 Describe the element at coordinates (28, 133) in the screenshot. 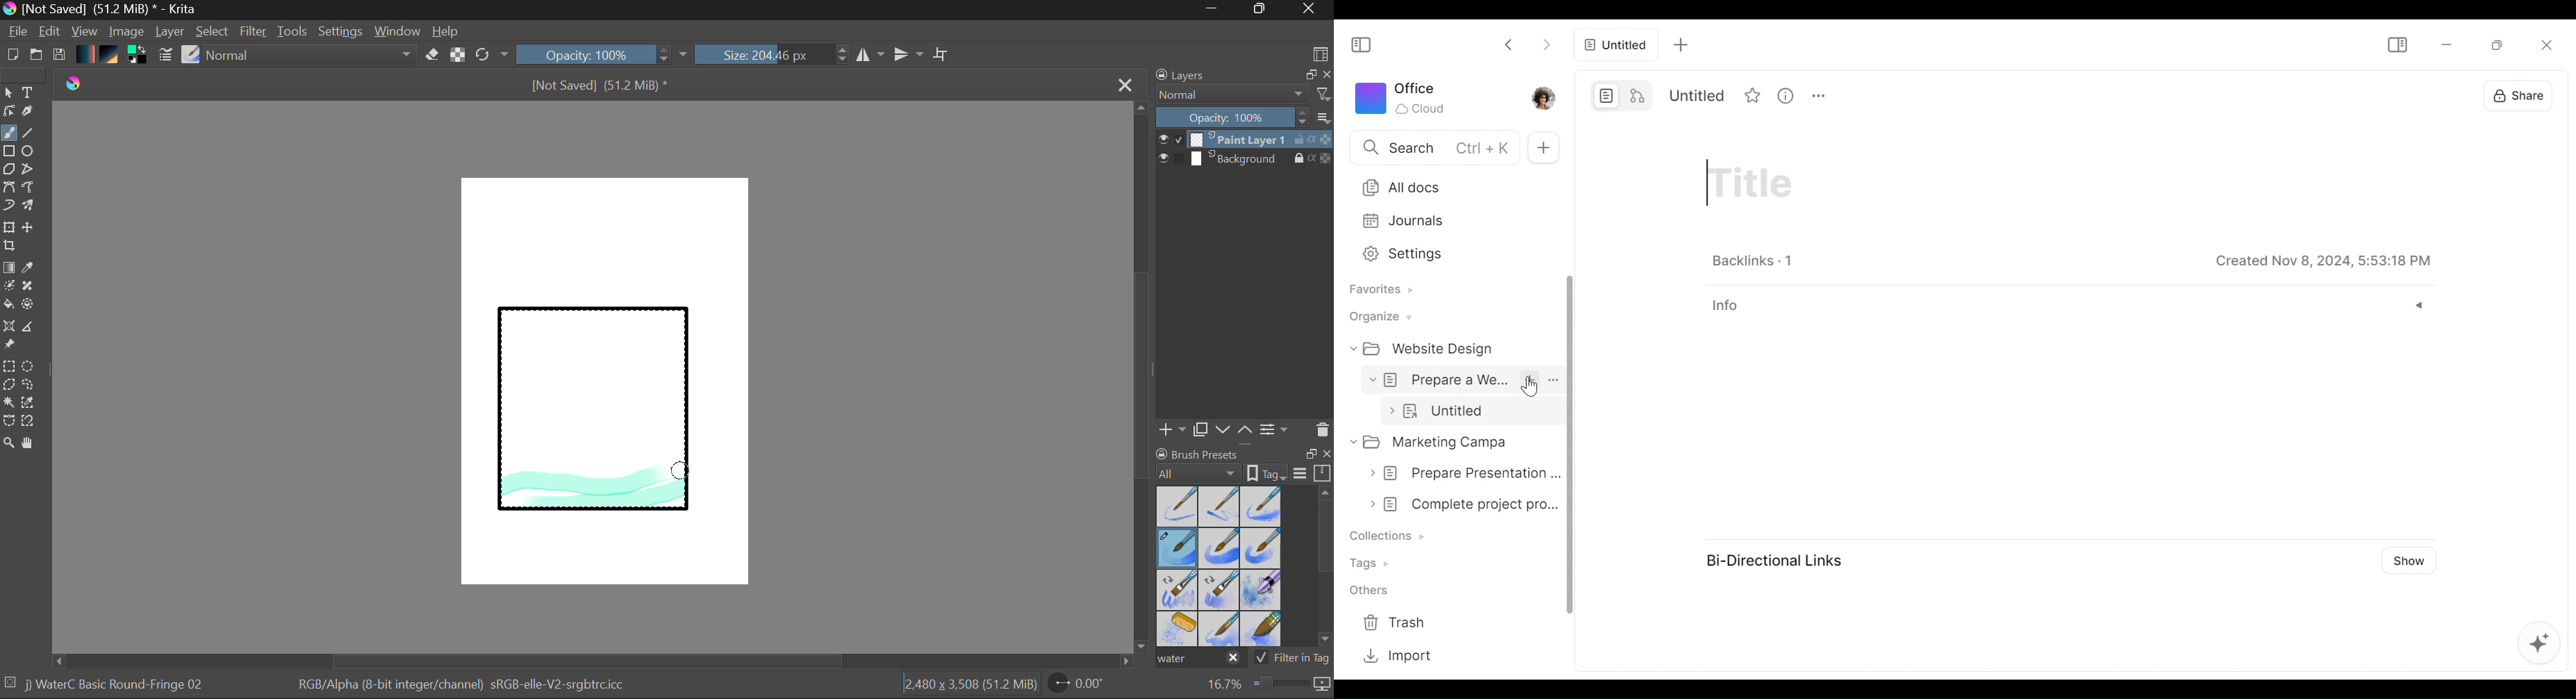

I see `Line` at that location.